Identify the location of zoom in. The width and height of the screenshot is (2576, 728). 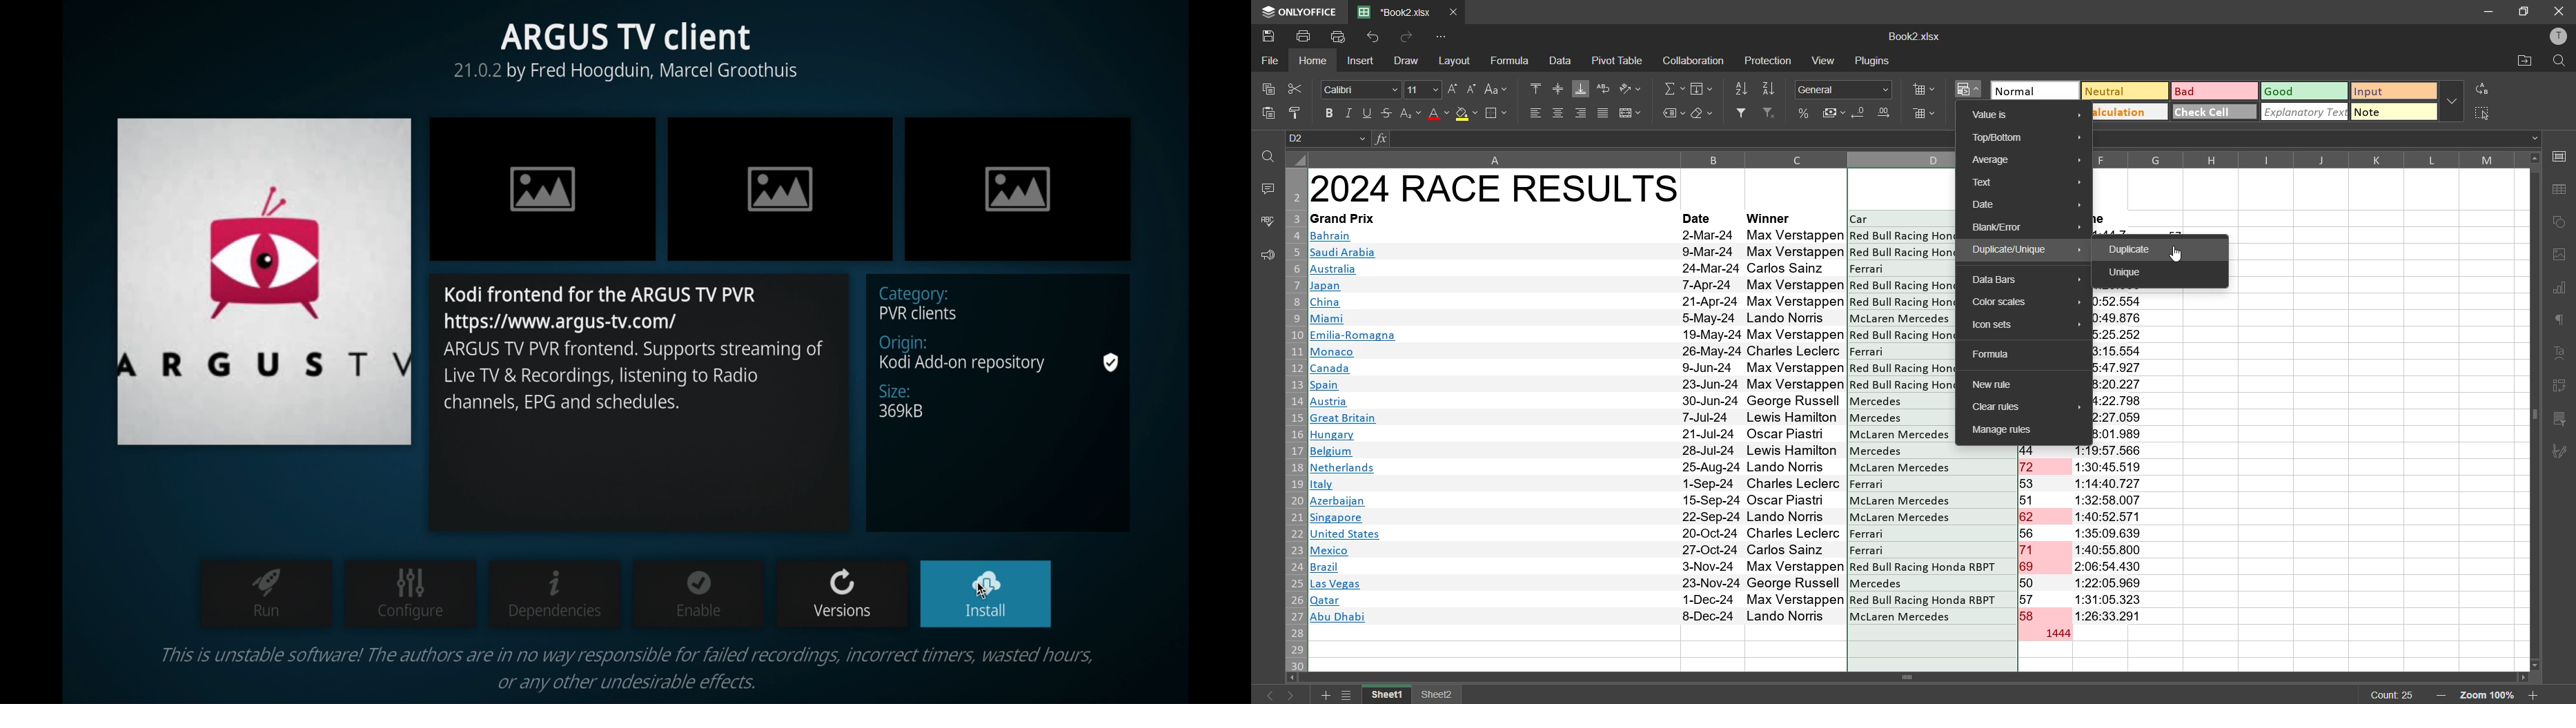
(2439, 696).